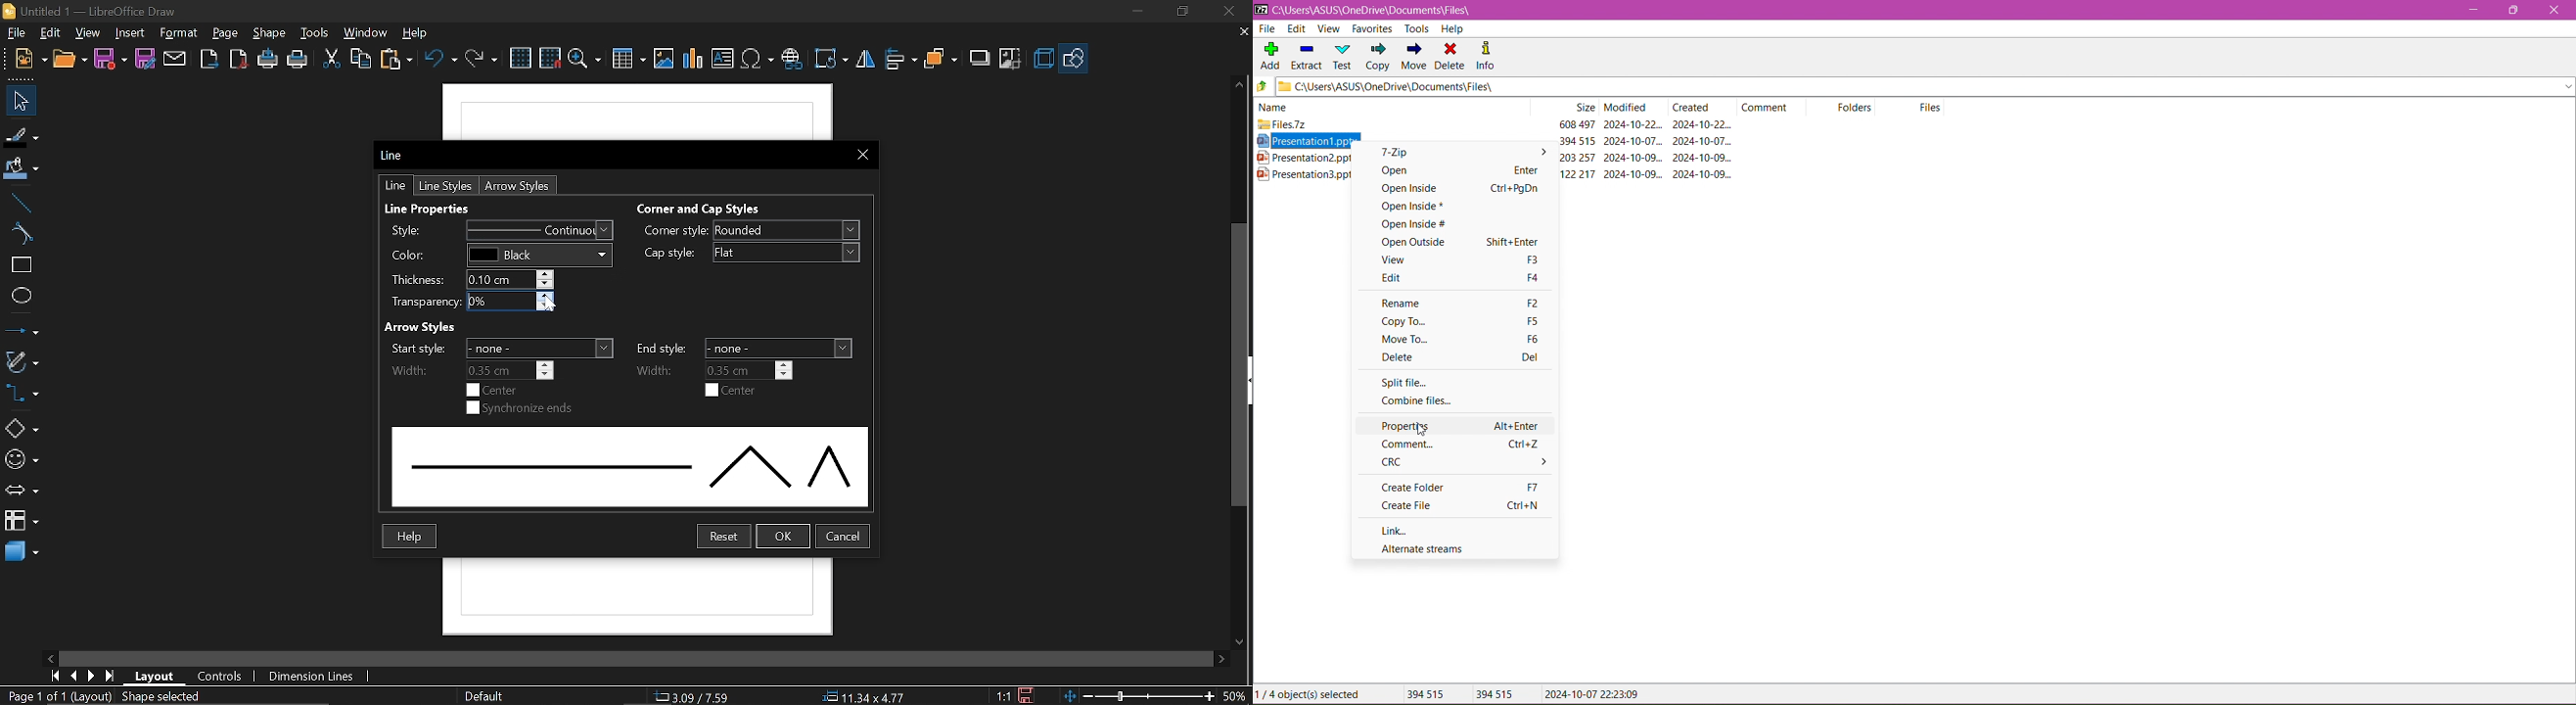 The image size is (2576, 728). Describe the element at coordinates (484, 695) in the screenshot. I see `Page style (Default)` at that location.